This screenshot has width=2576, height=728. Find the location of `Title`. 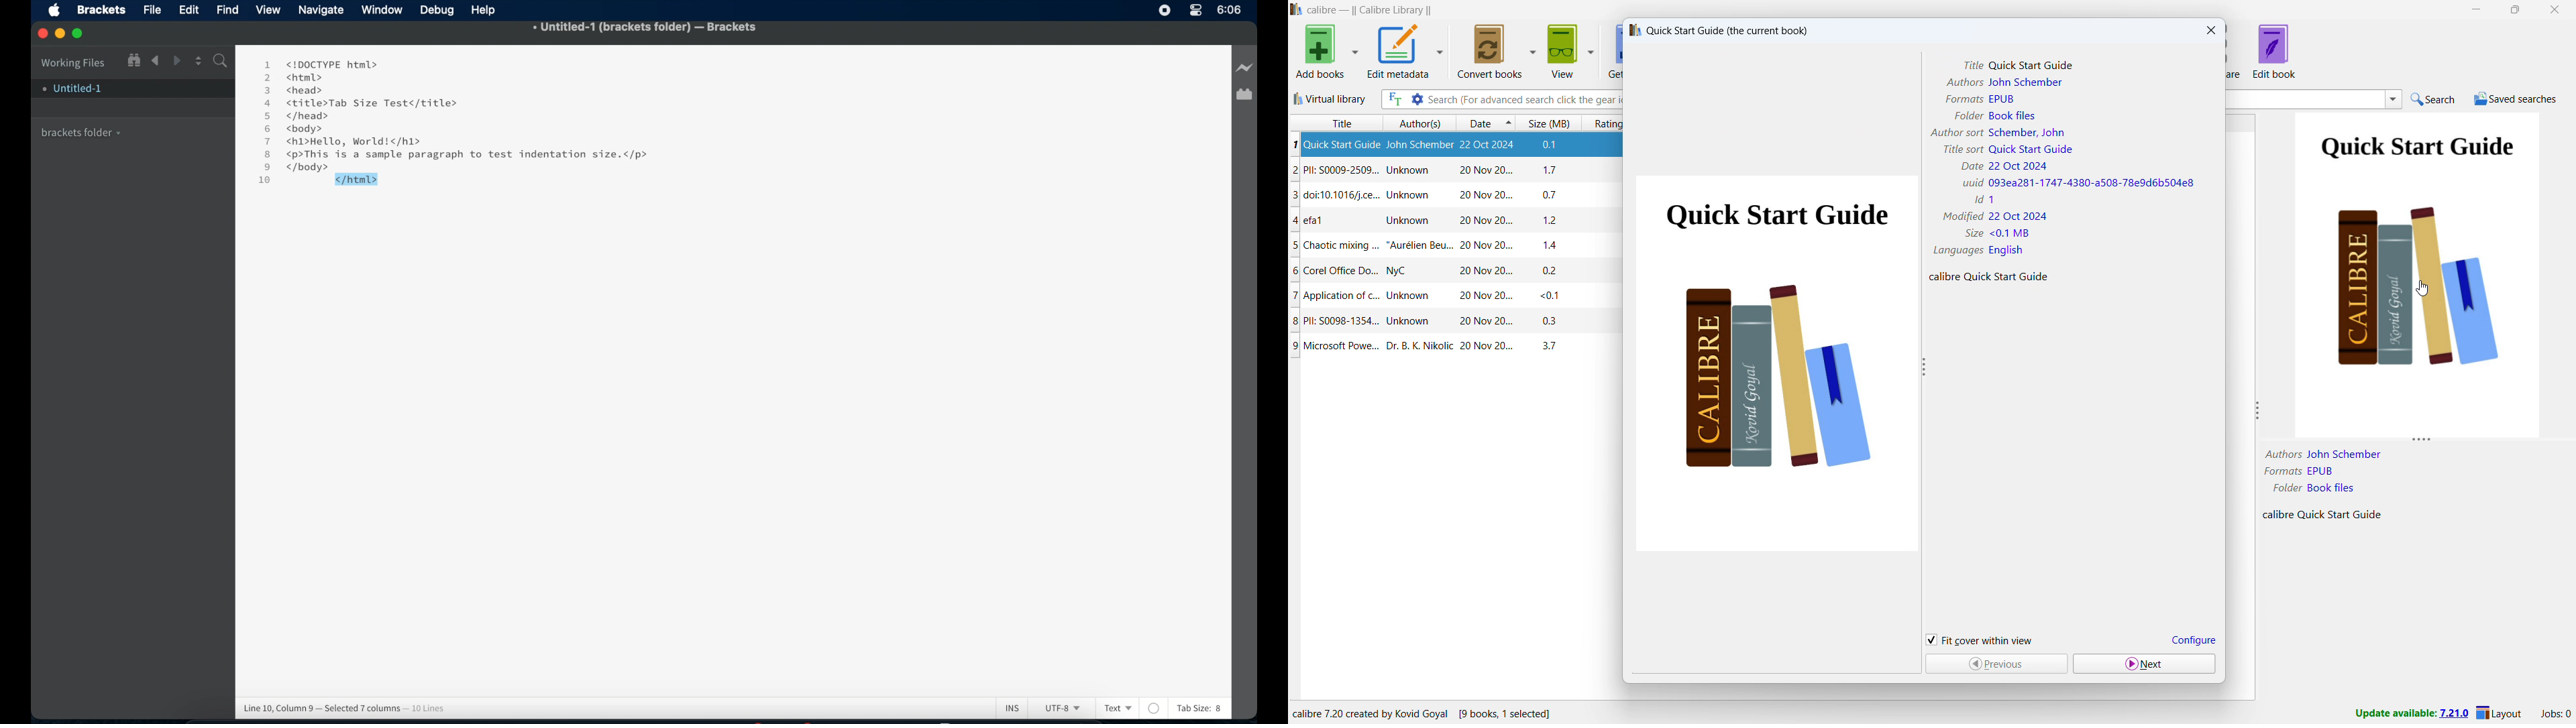

Title is located at coordinates (1974, 66).